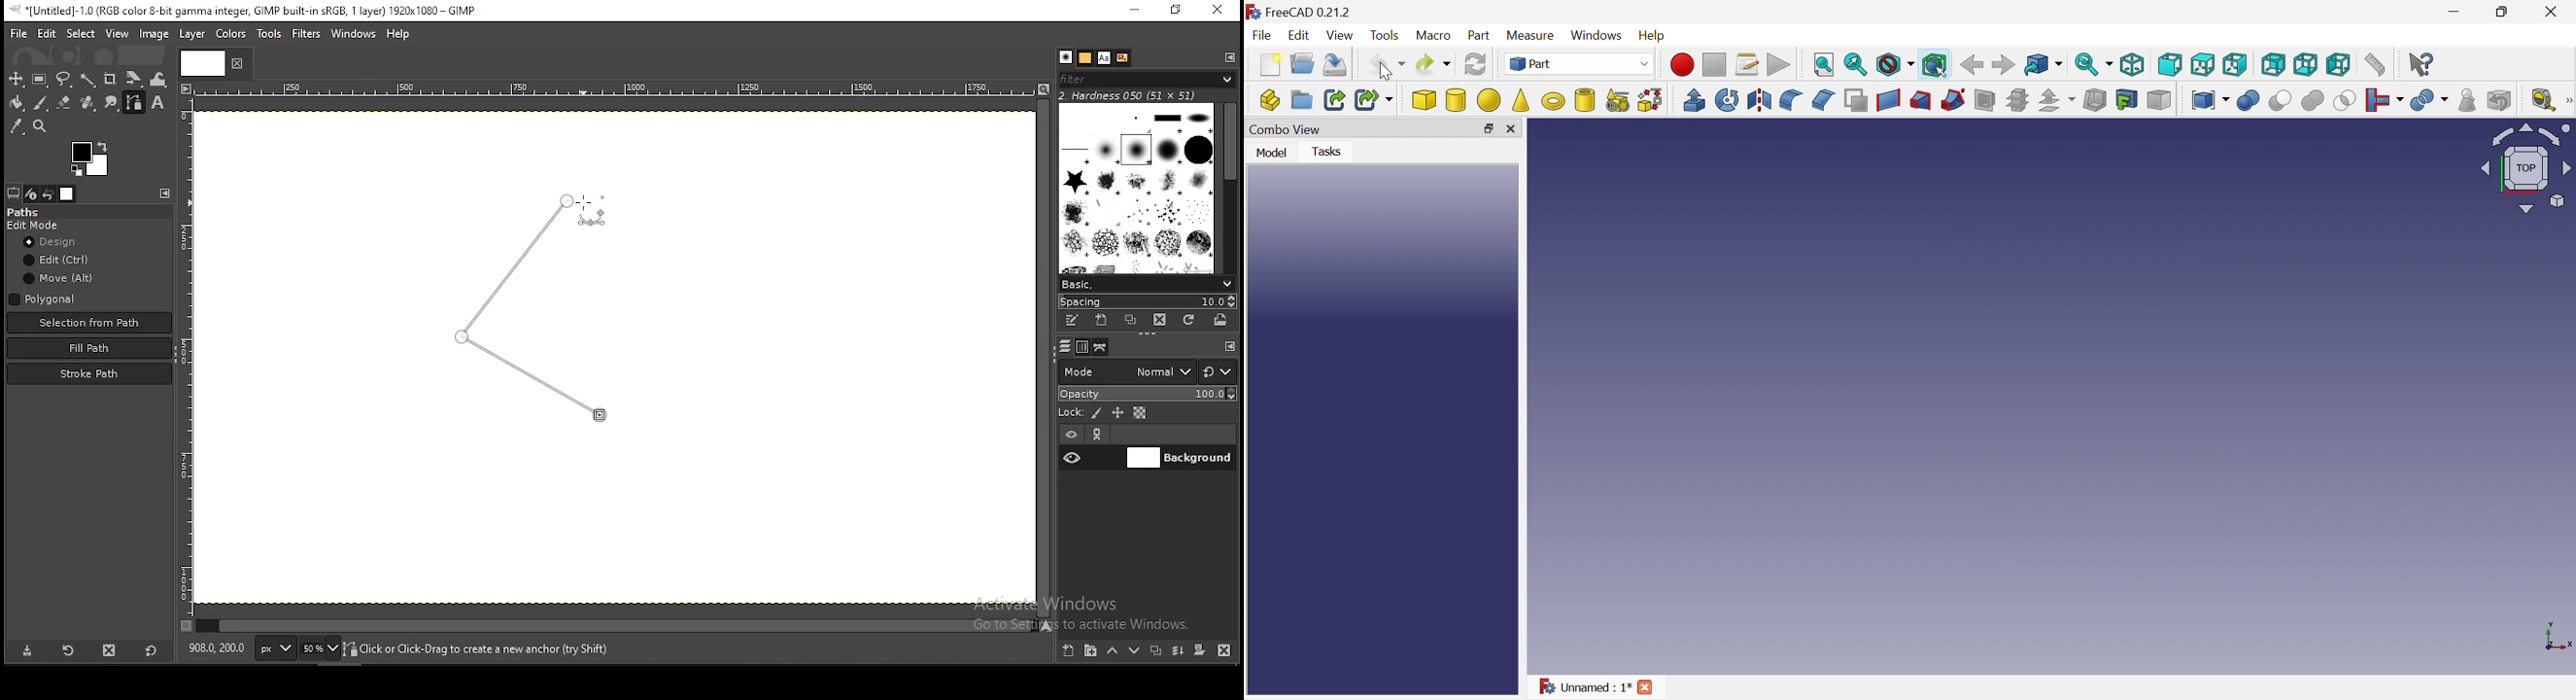  What do you see at coordinates (1895, 65) in the screenshot?
I see `Draw style` at bounding box center [1895, 65].